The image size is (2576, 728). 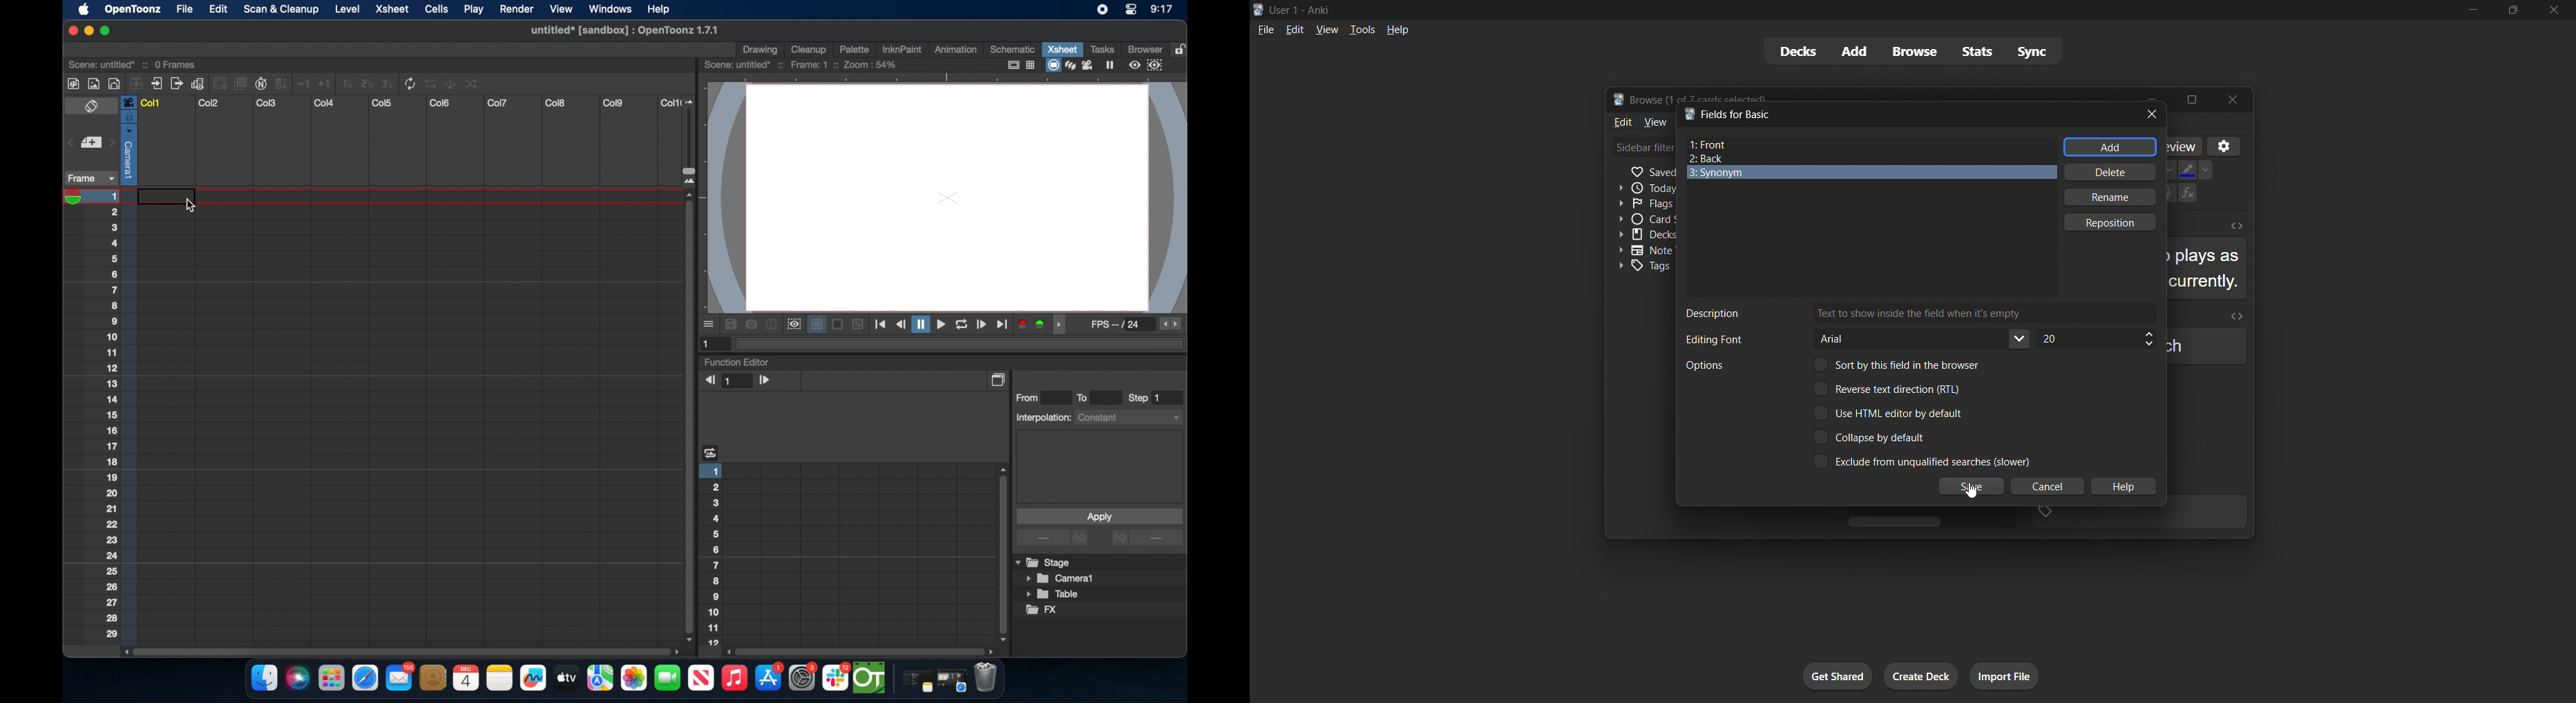 I want to click on add, so click(x=1856, y=50).